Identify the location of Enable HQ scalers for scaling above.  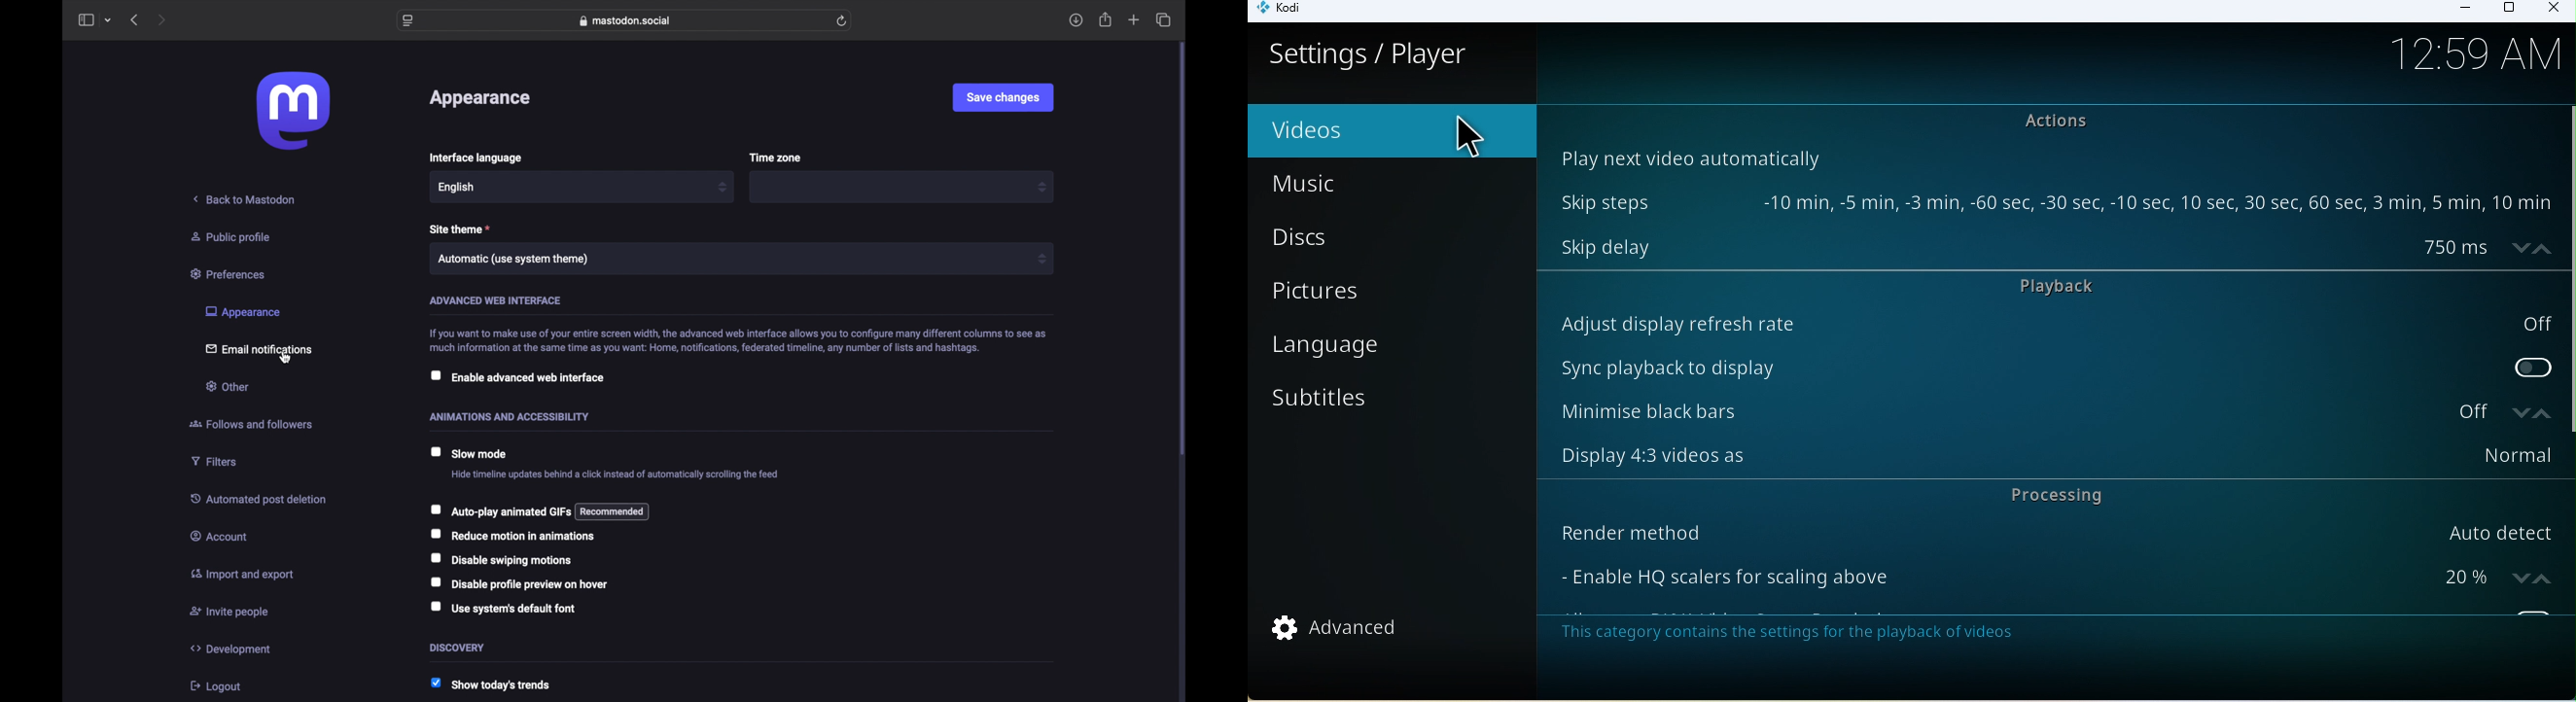
(2026, 573).